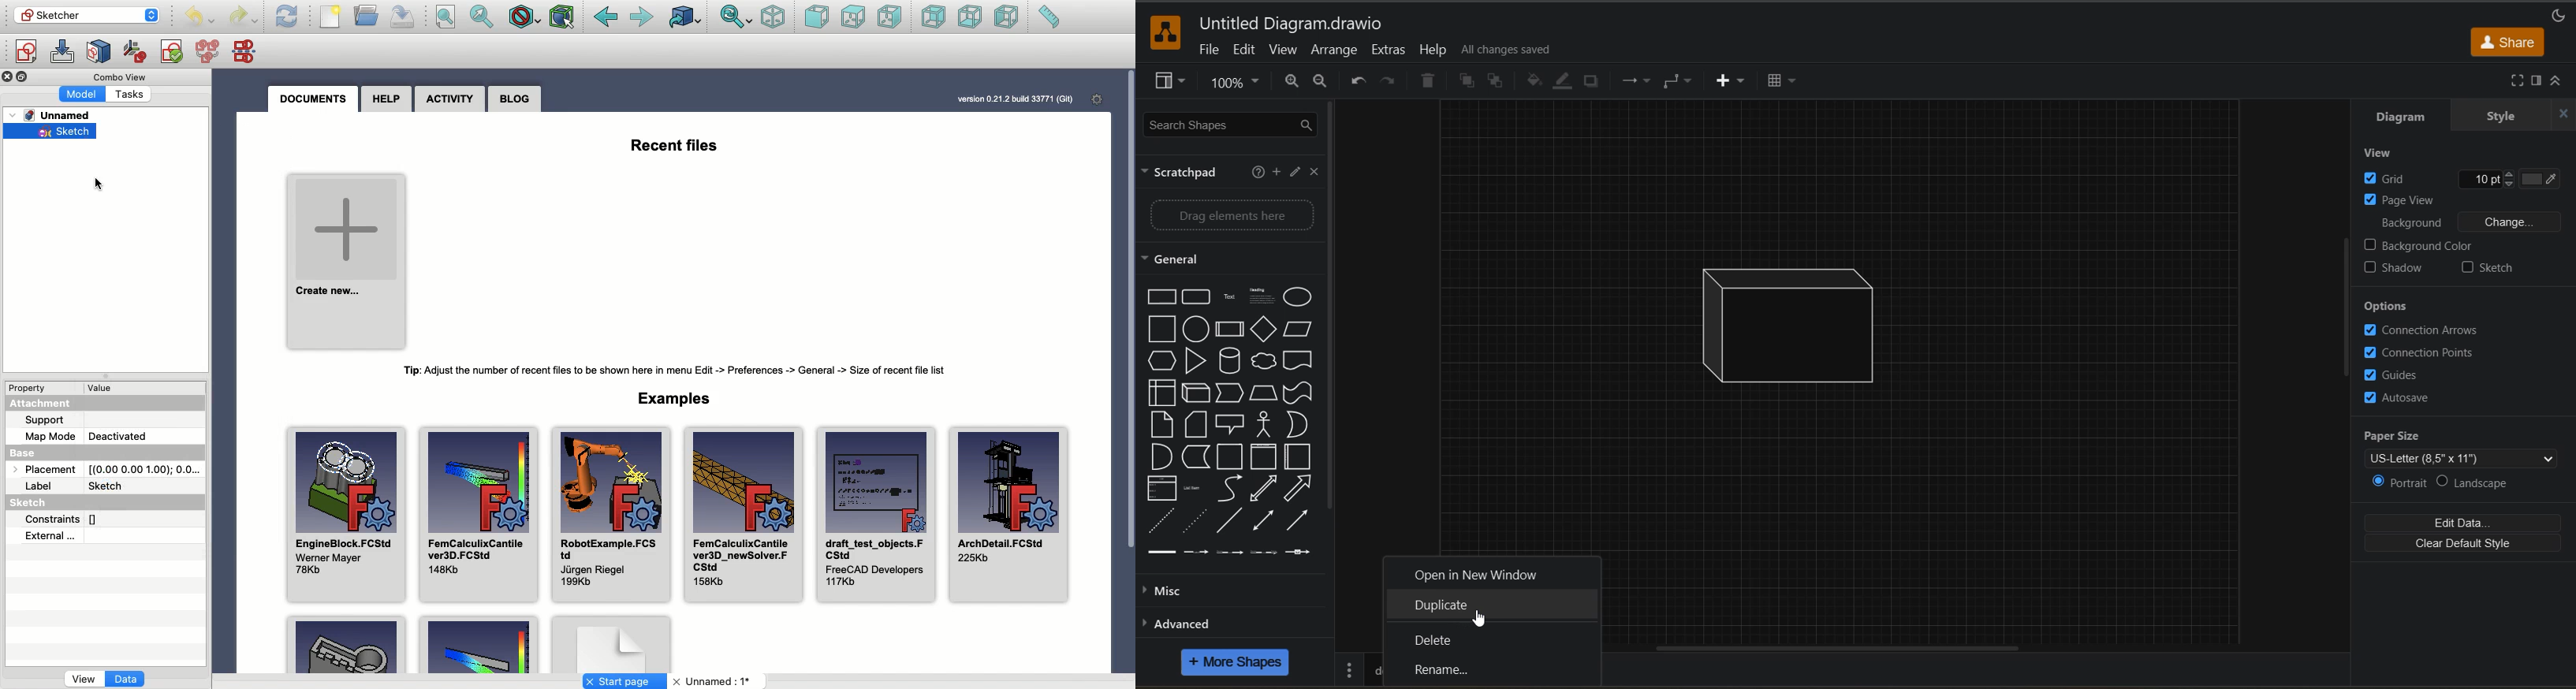  I want to click on delete, so click(1462, 641).